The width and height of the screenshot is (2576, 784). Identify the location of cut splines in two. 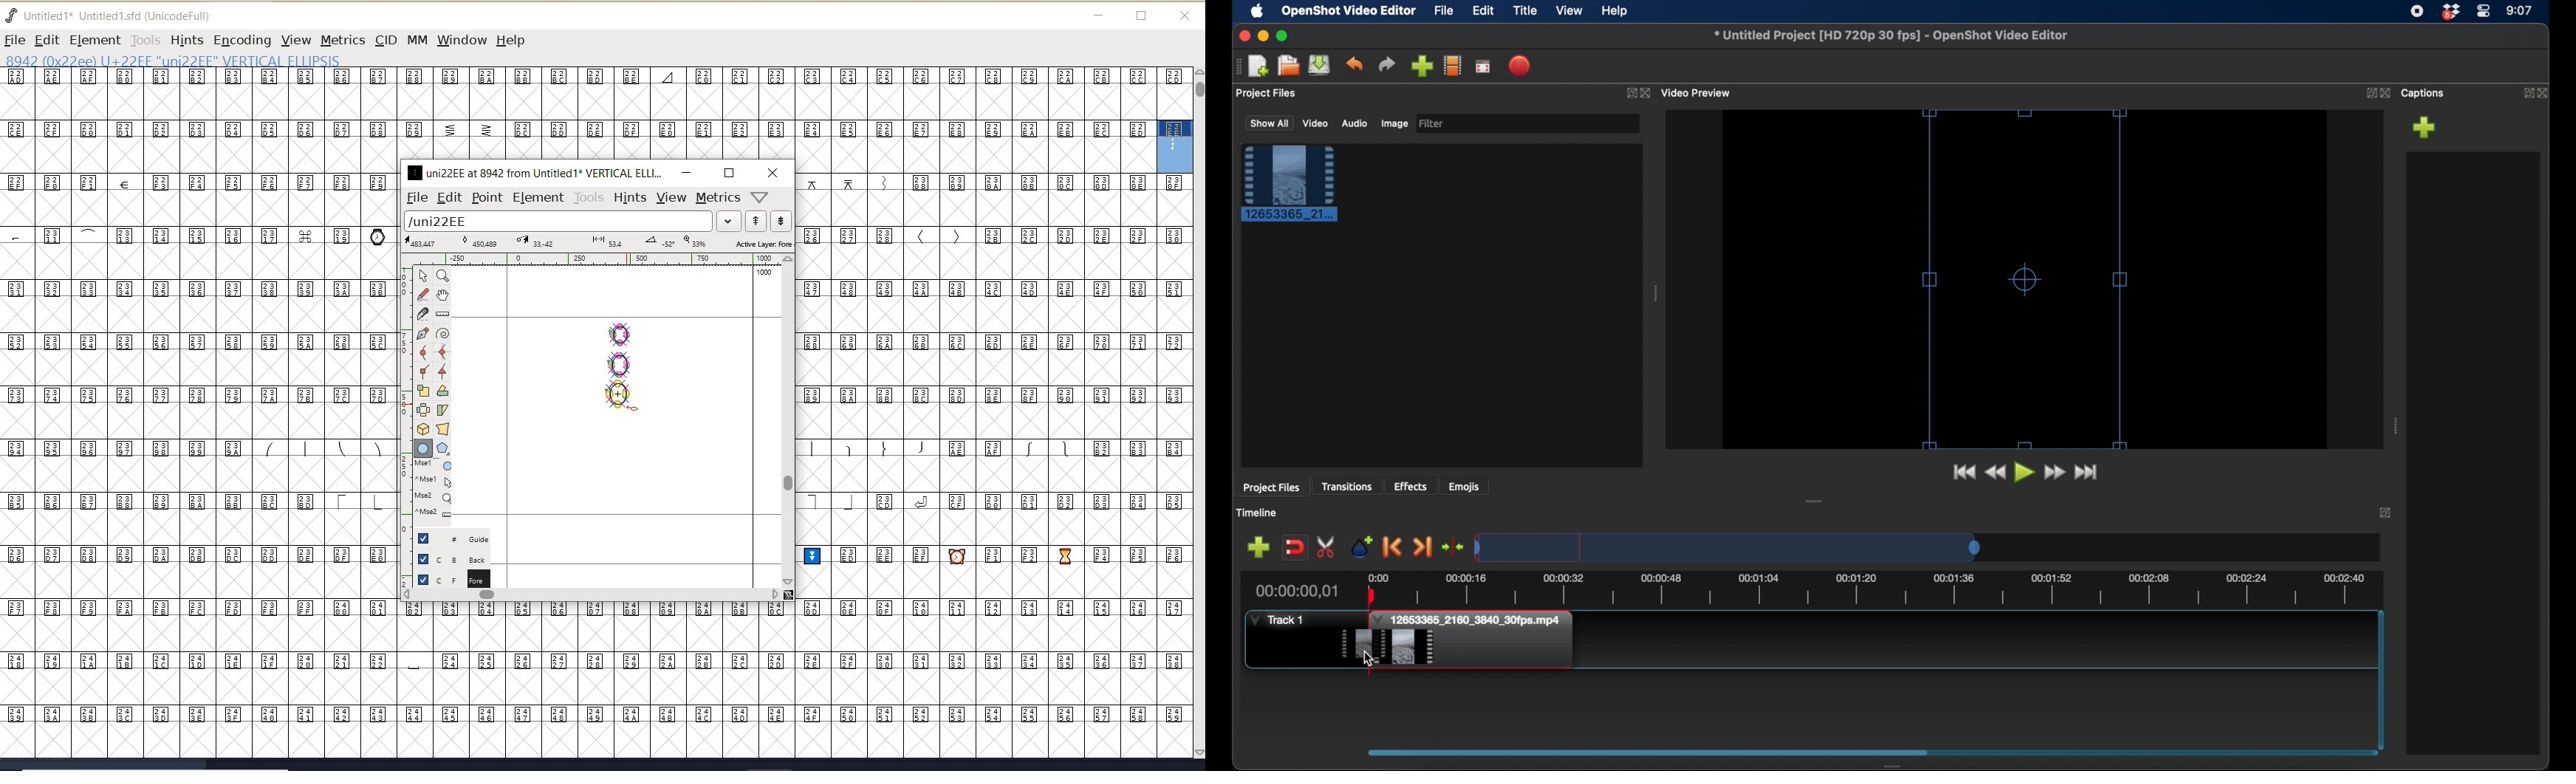
(422, 313).